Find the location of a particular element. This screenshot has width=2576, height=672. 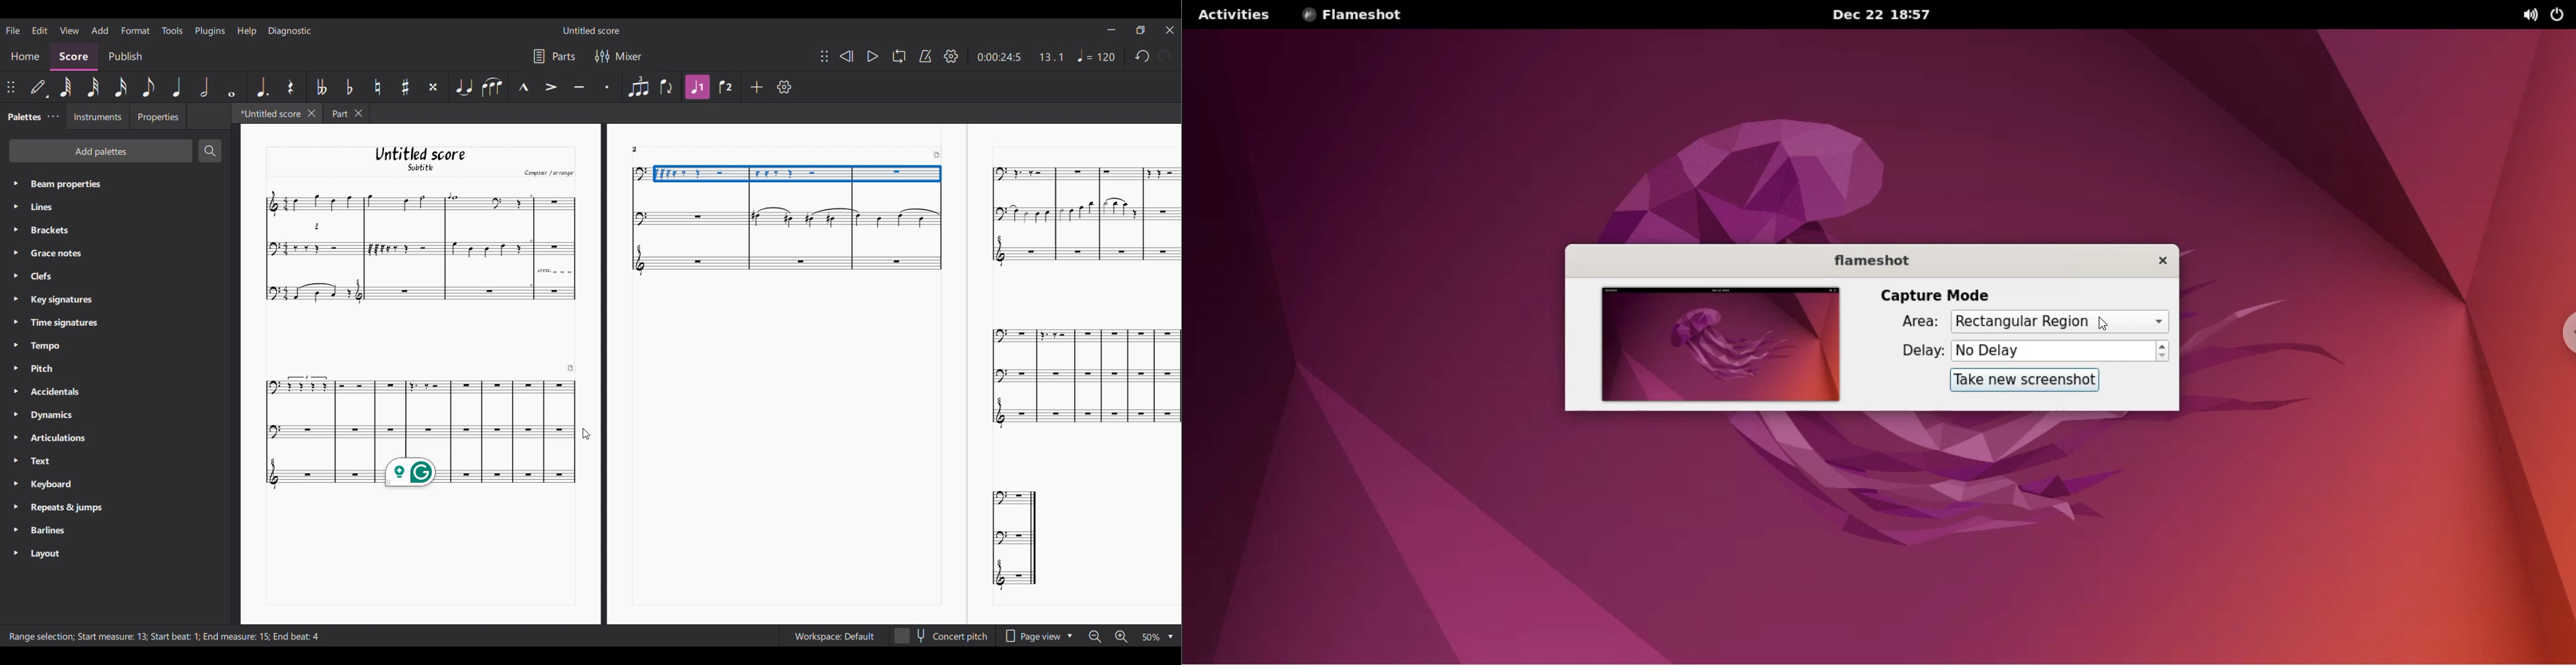

Half note is located at coordinates (204, 87).